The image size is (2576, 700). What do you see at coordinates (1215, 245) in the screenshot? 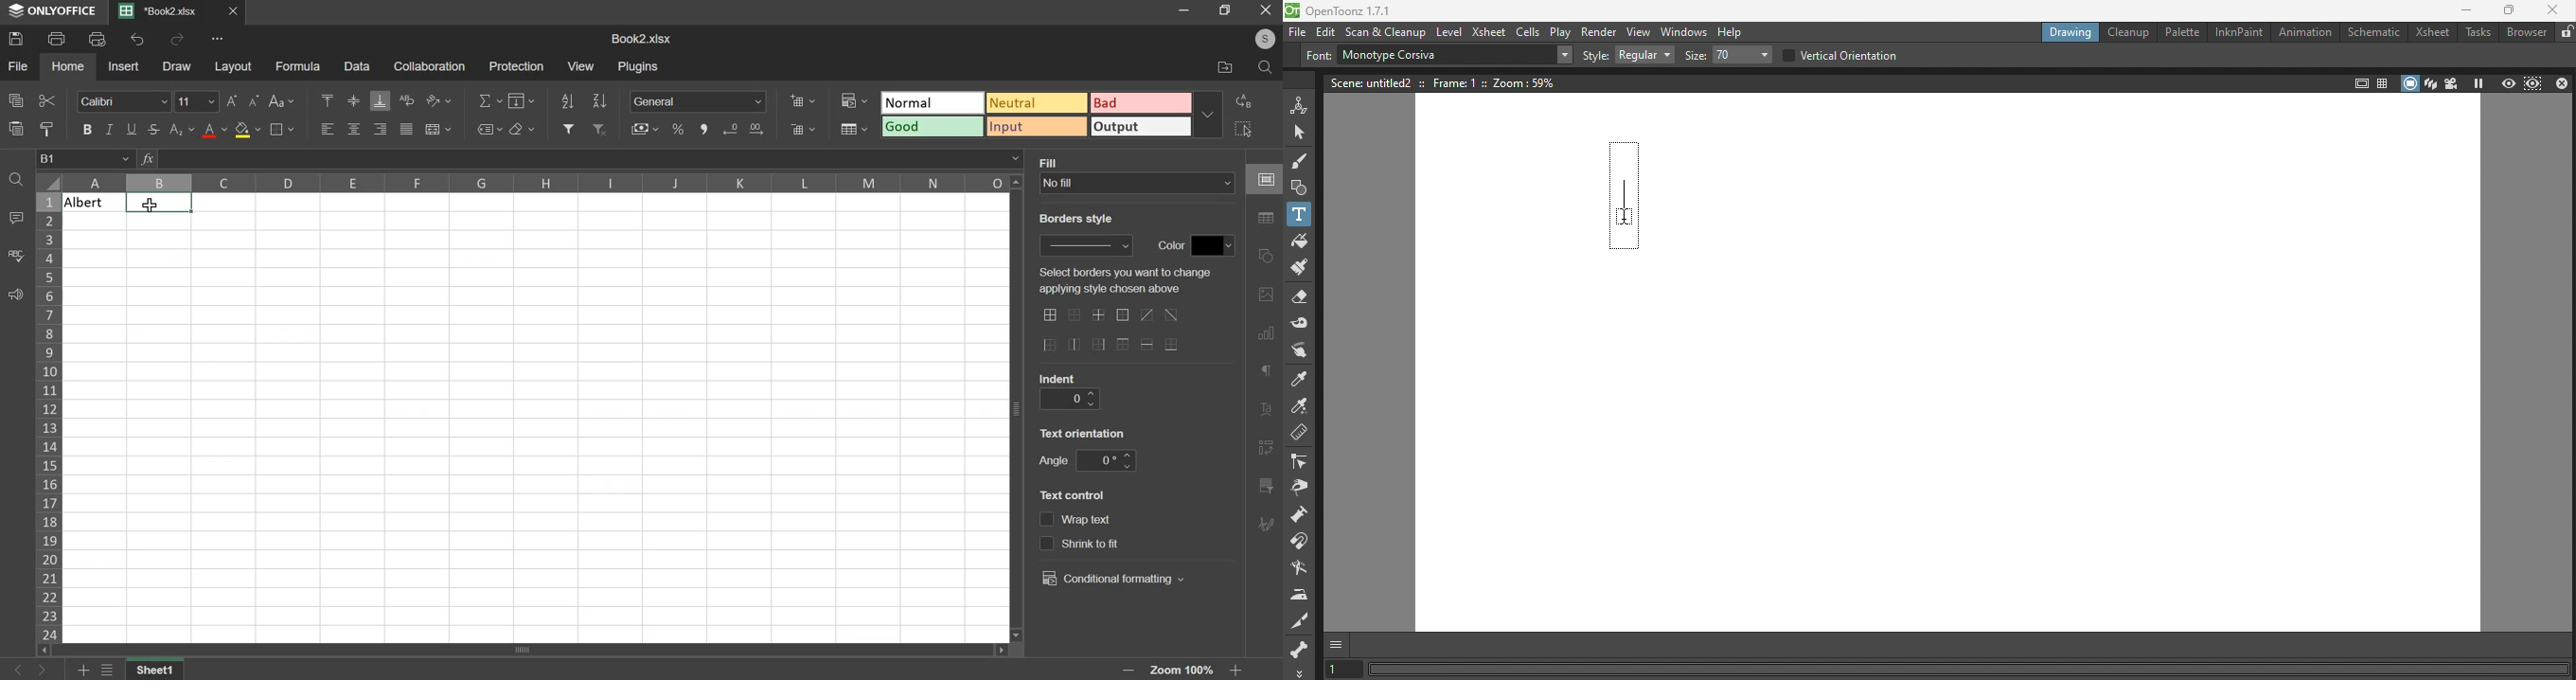
I see `color` at bounding box center [1215, 245].